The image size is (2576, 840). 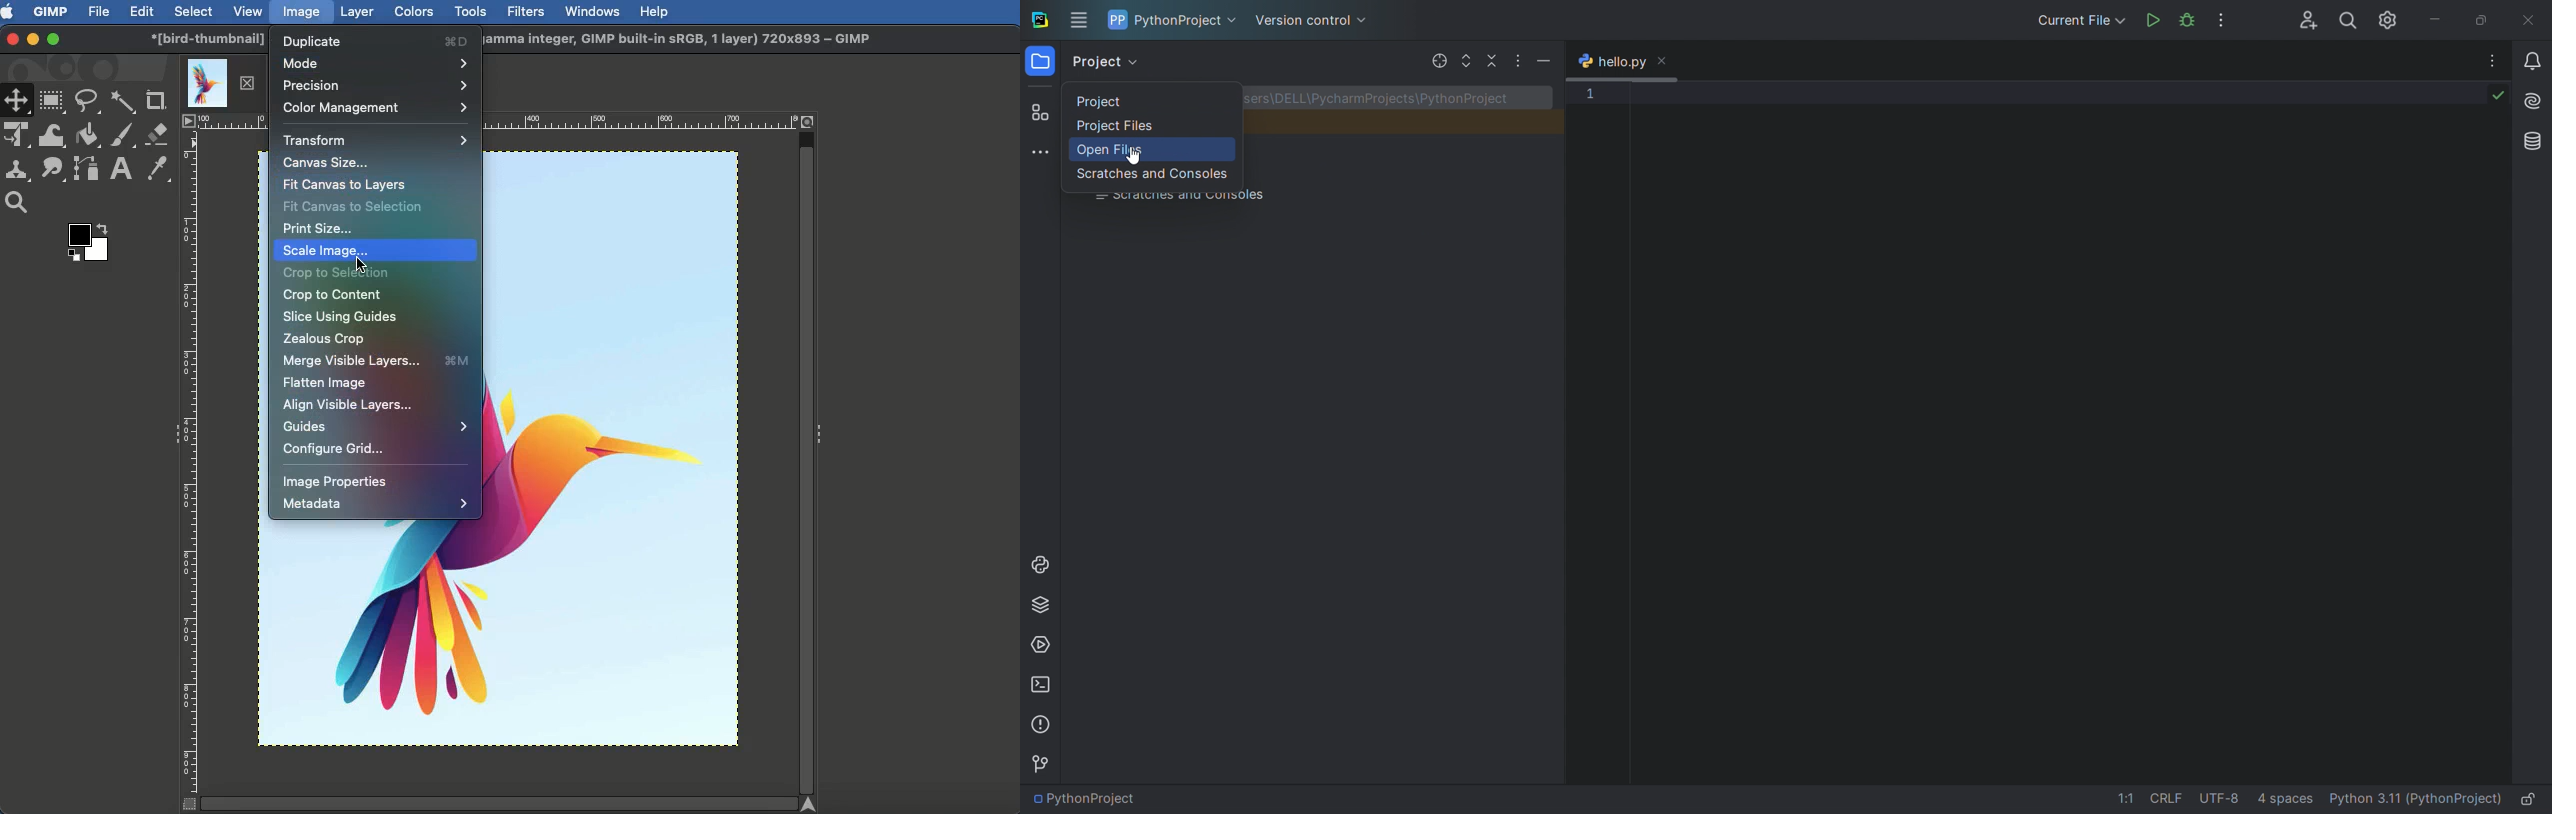 What do you see at coordinates (354, 207) in the screenshot?
I see `Fit canvas to selection` at bounding box center [354, 207].